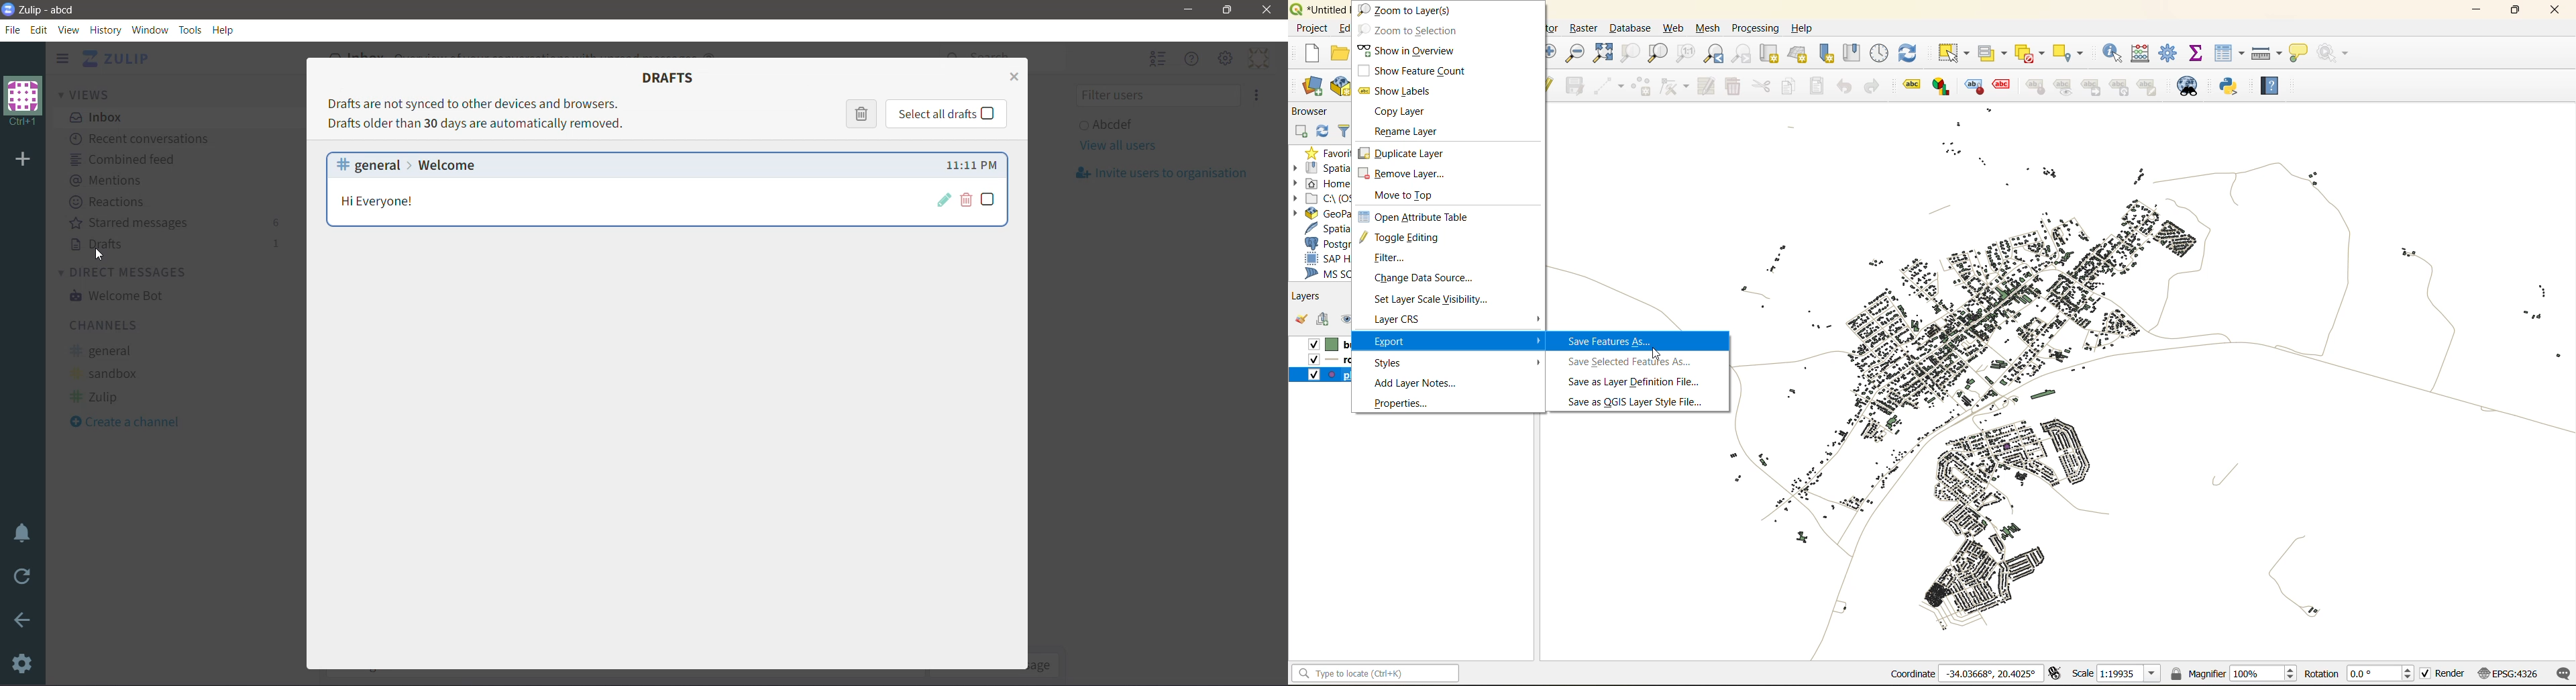  I want to click on Delete draft, so click(967, 201).